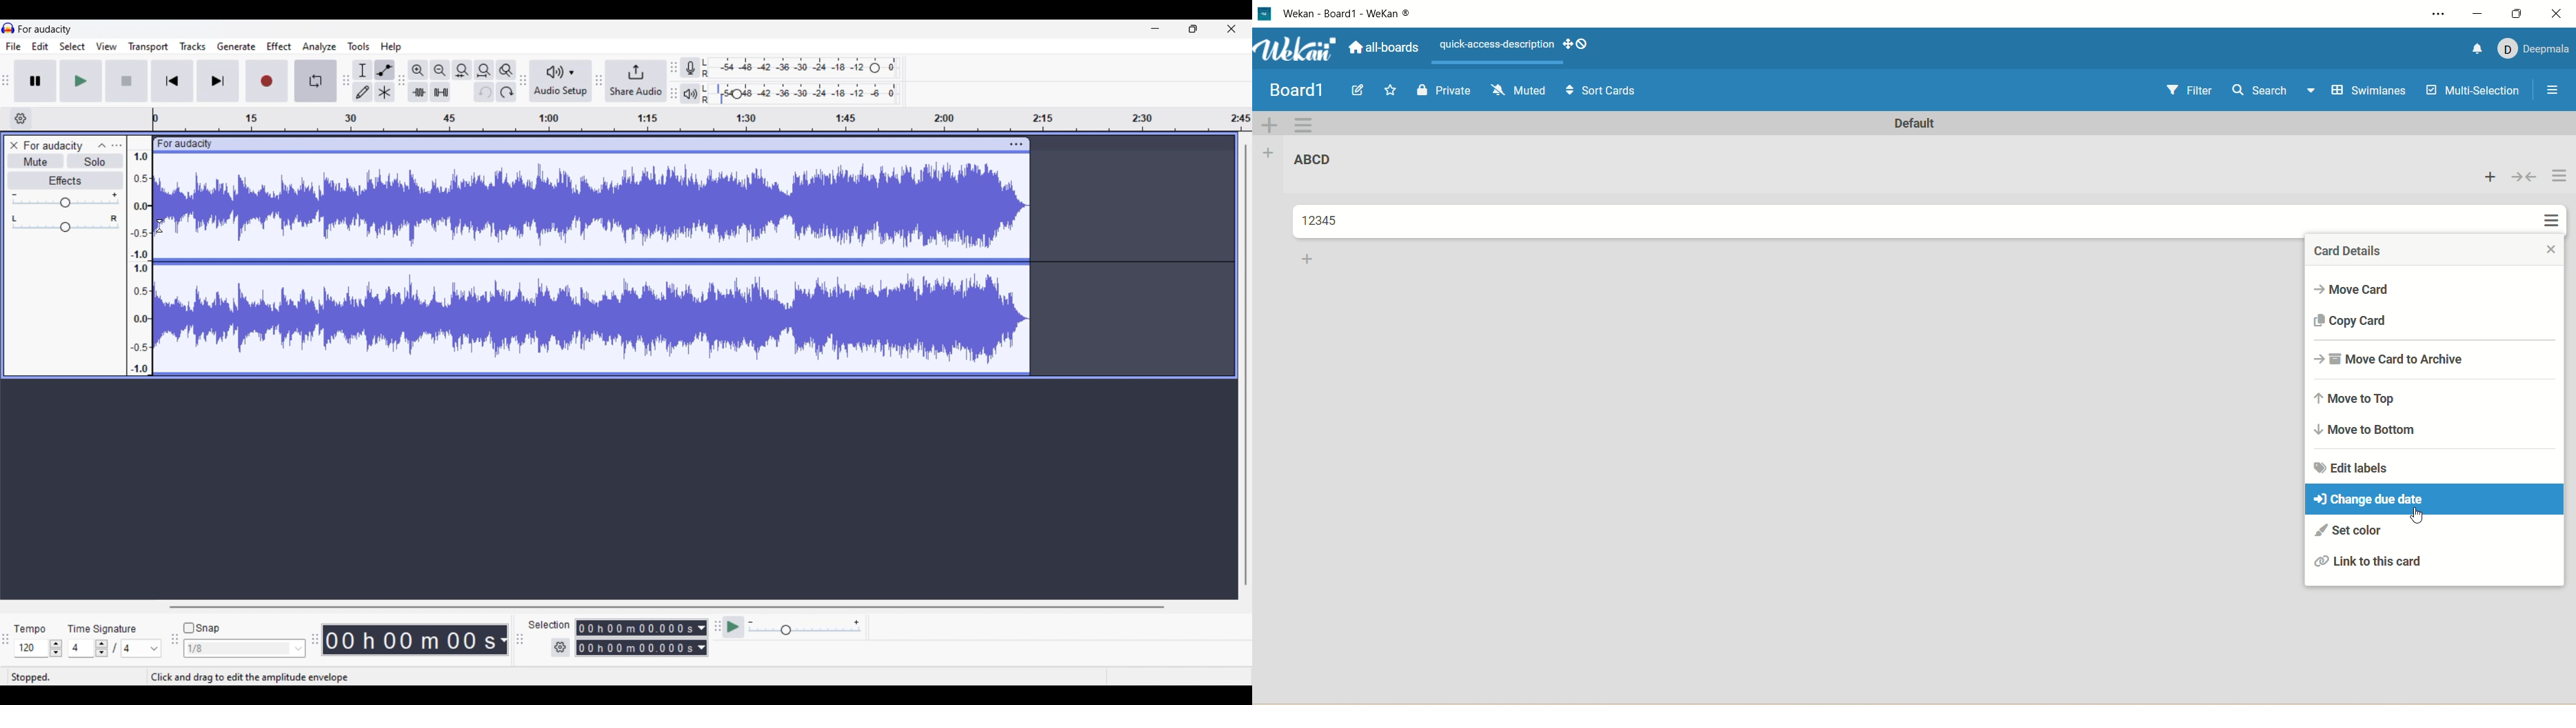 Image resolution: width=2576 pixels, height=728 pixels. Describe the element at coordinates (689, 93) in the screenshot. I see `Playback meter` at that location.